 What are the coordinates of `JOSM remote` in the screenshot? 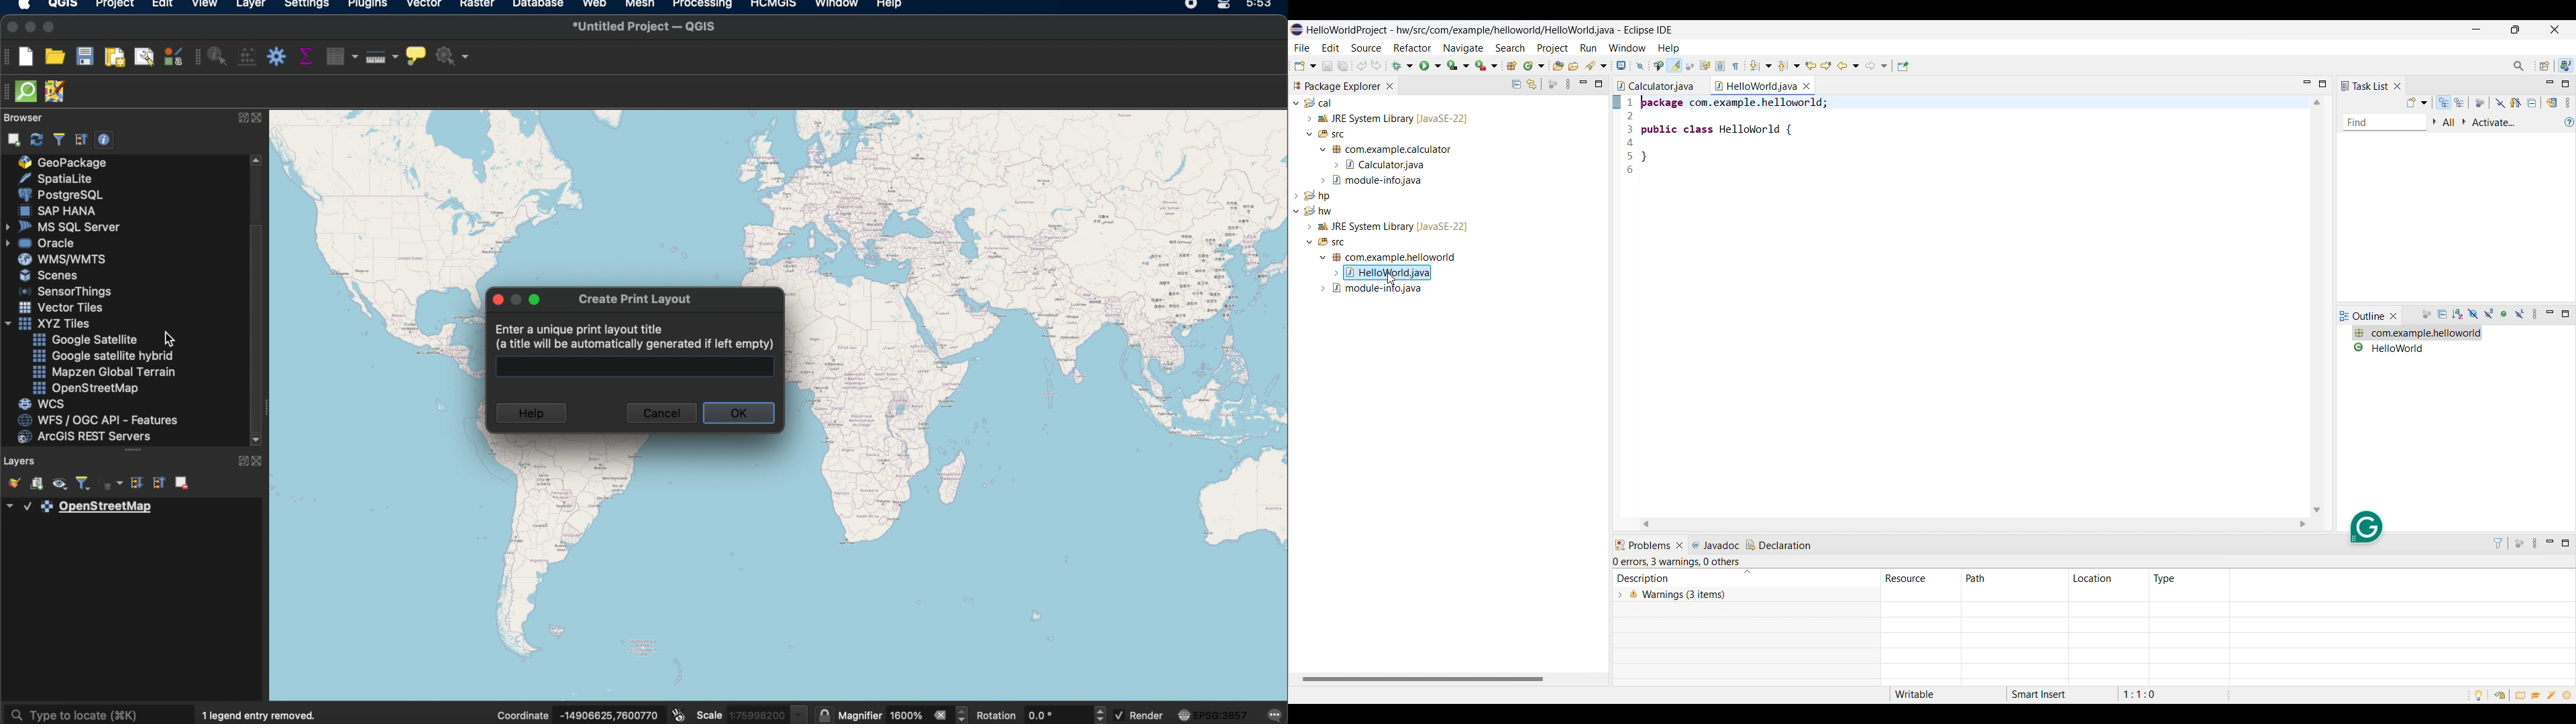 It's located at (57, 91).